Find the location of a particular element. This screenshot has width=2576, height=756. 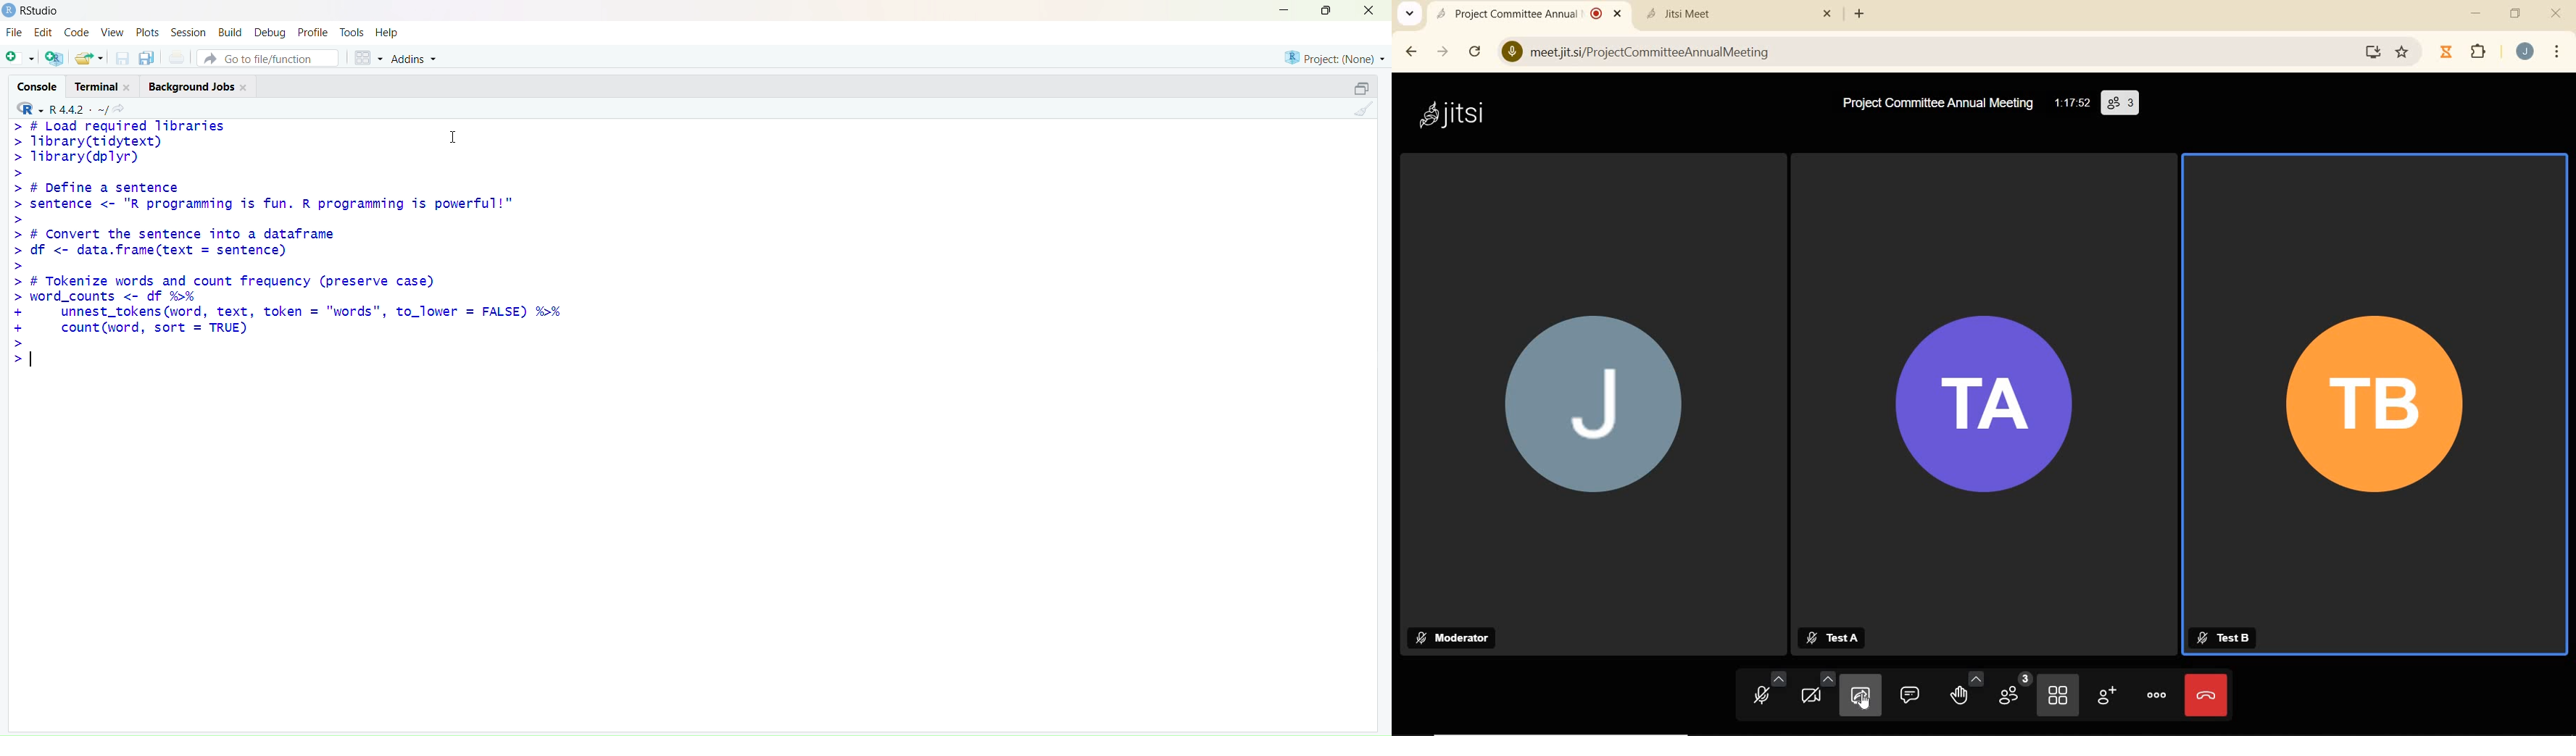

MINIMIZE is located at coordinates (2478, 13).